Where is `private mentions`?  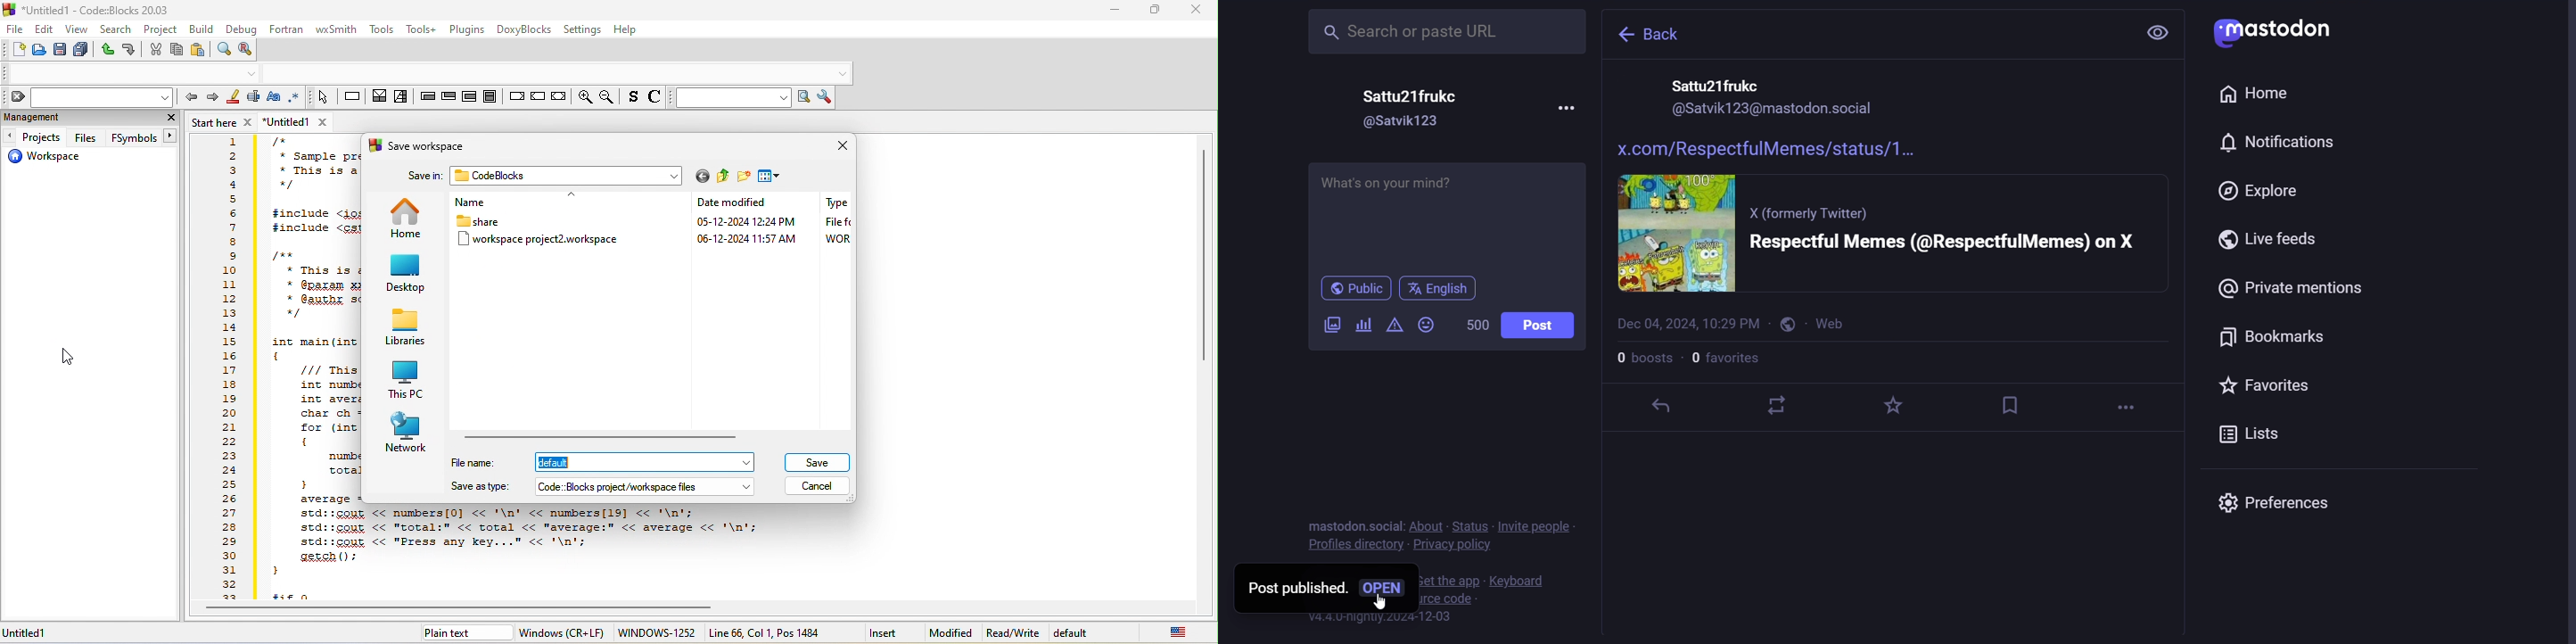 private mentions is located at coordinates (2287, 288).